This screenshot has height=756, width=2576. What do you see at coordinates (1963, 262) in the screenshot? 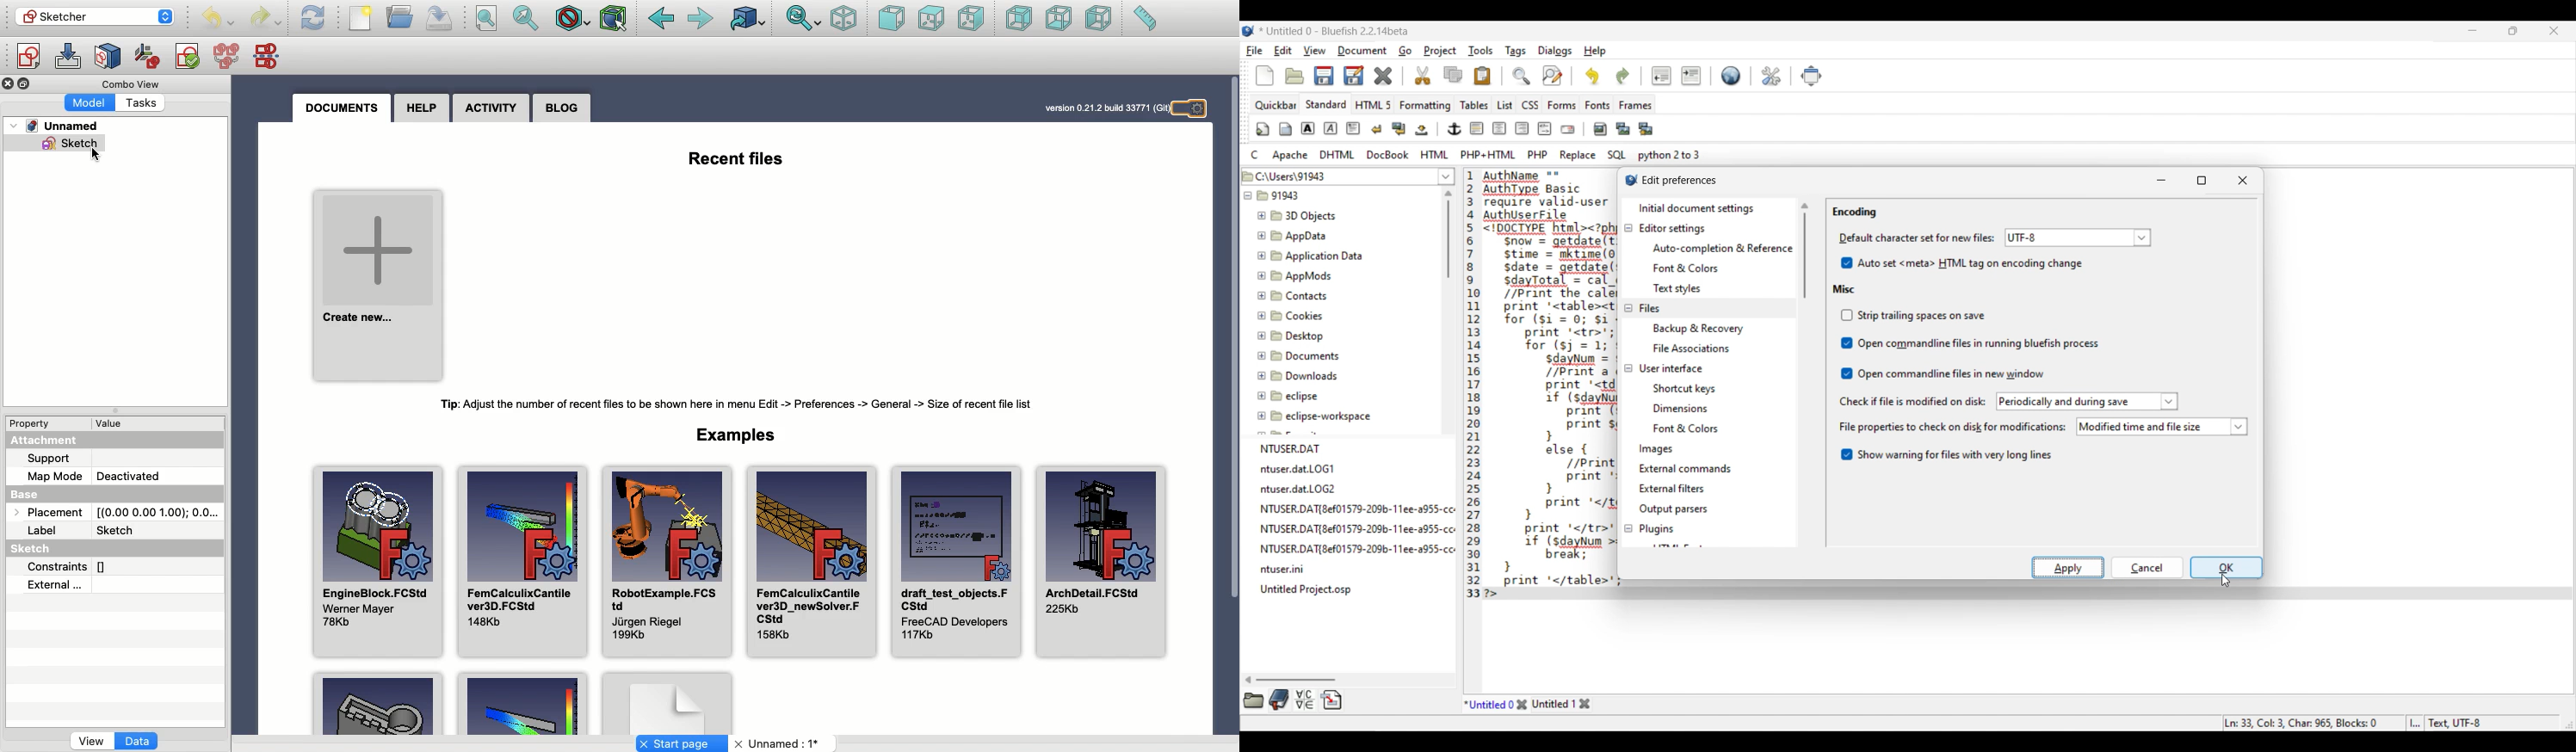
I see `Auto set HTML tag on encoding change` at bounding box center [1963, 262].